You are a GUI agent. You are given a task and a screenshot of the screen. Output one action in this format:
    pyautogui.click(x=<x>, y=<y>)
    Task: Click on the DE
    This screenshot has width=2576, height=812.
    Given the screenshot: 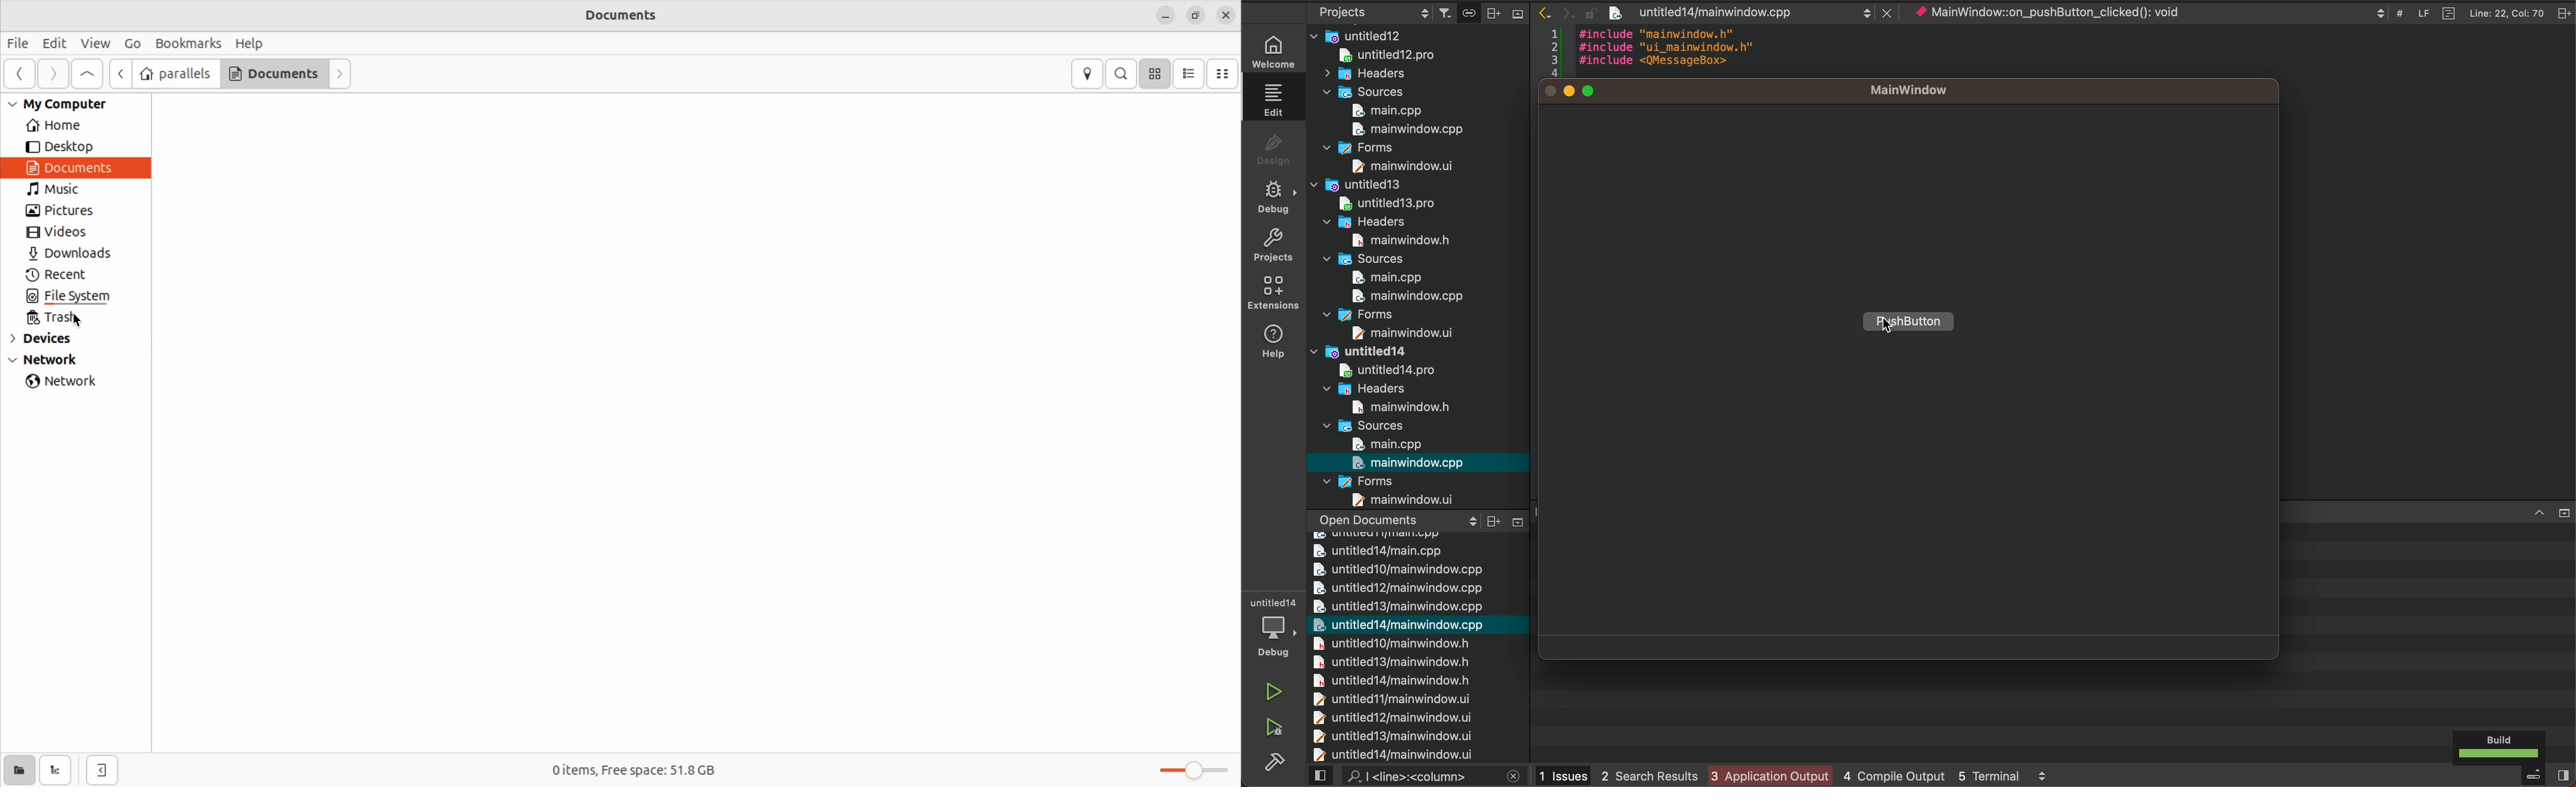 What is the action you would take?
    pyautogui.click(x=1271, y=199)
    